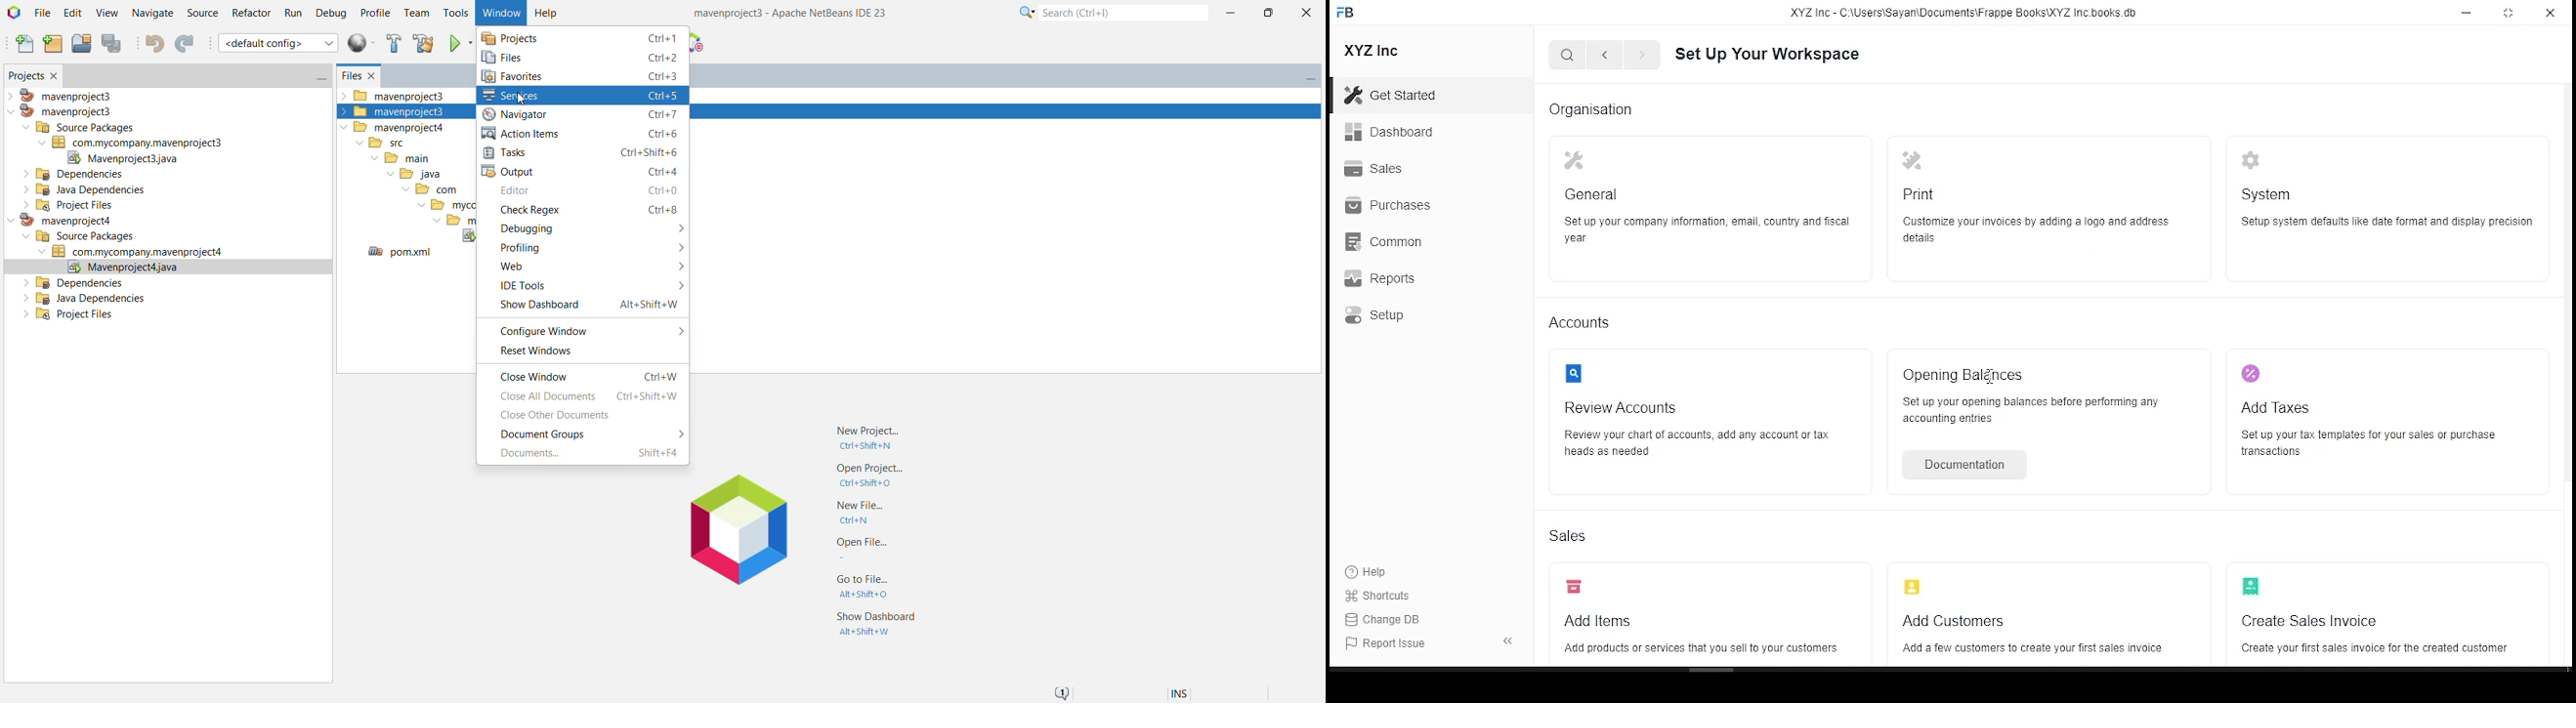 The height and width of the screenshot is (728, 2576). I want to click on New Project, so click(50, 44).